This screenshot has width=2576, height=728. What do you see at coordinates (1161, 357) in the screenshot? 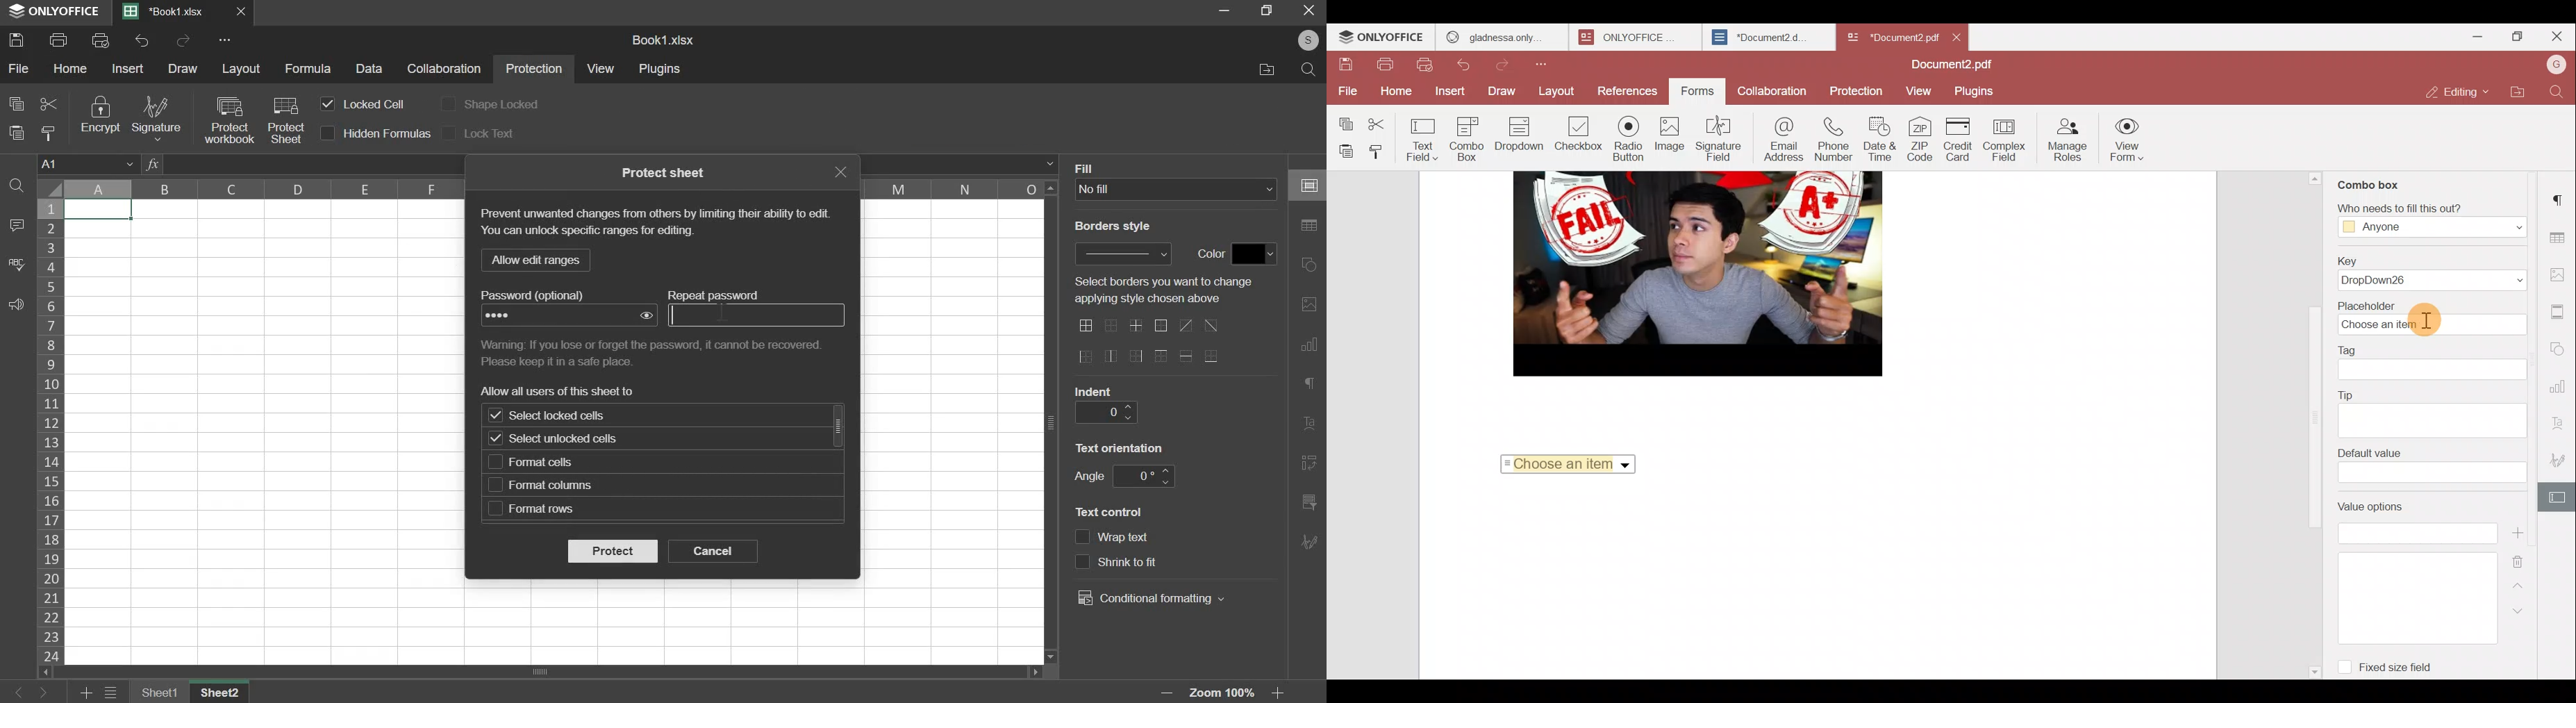
I see `border options` at bounding box center [1161, 357].